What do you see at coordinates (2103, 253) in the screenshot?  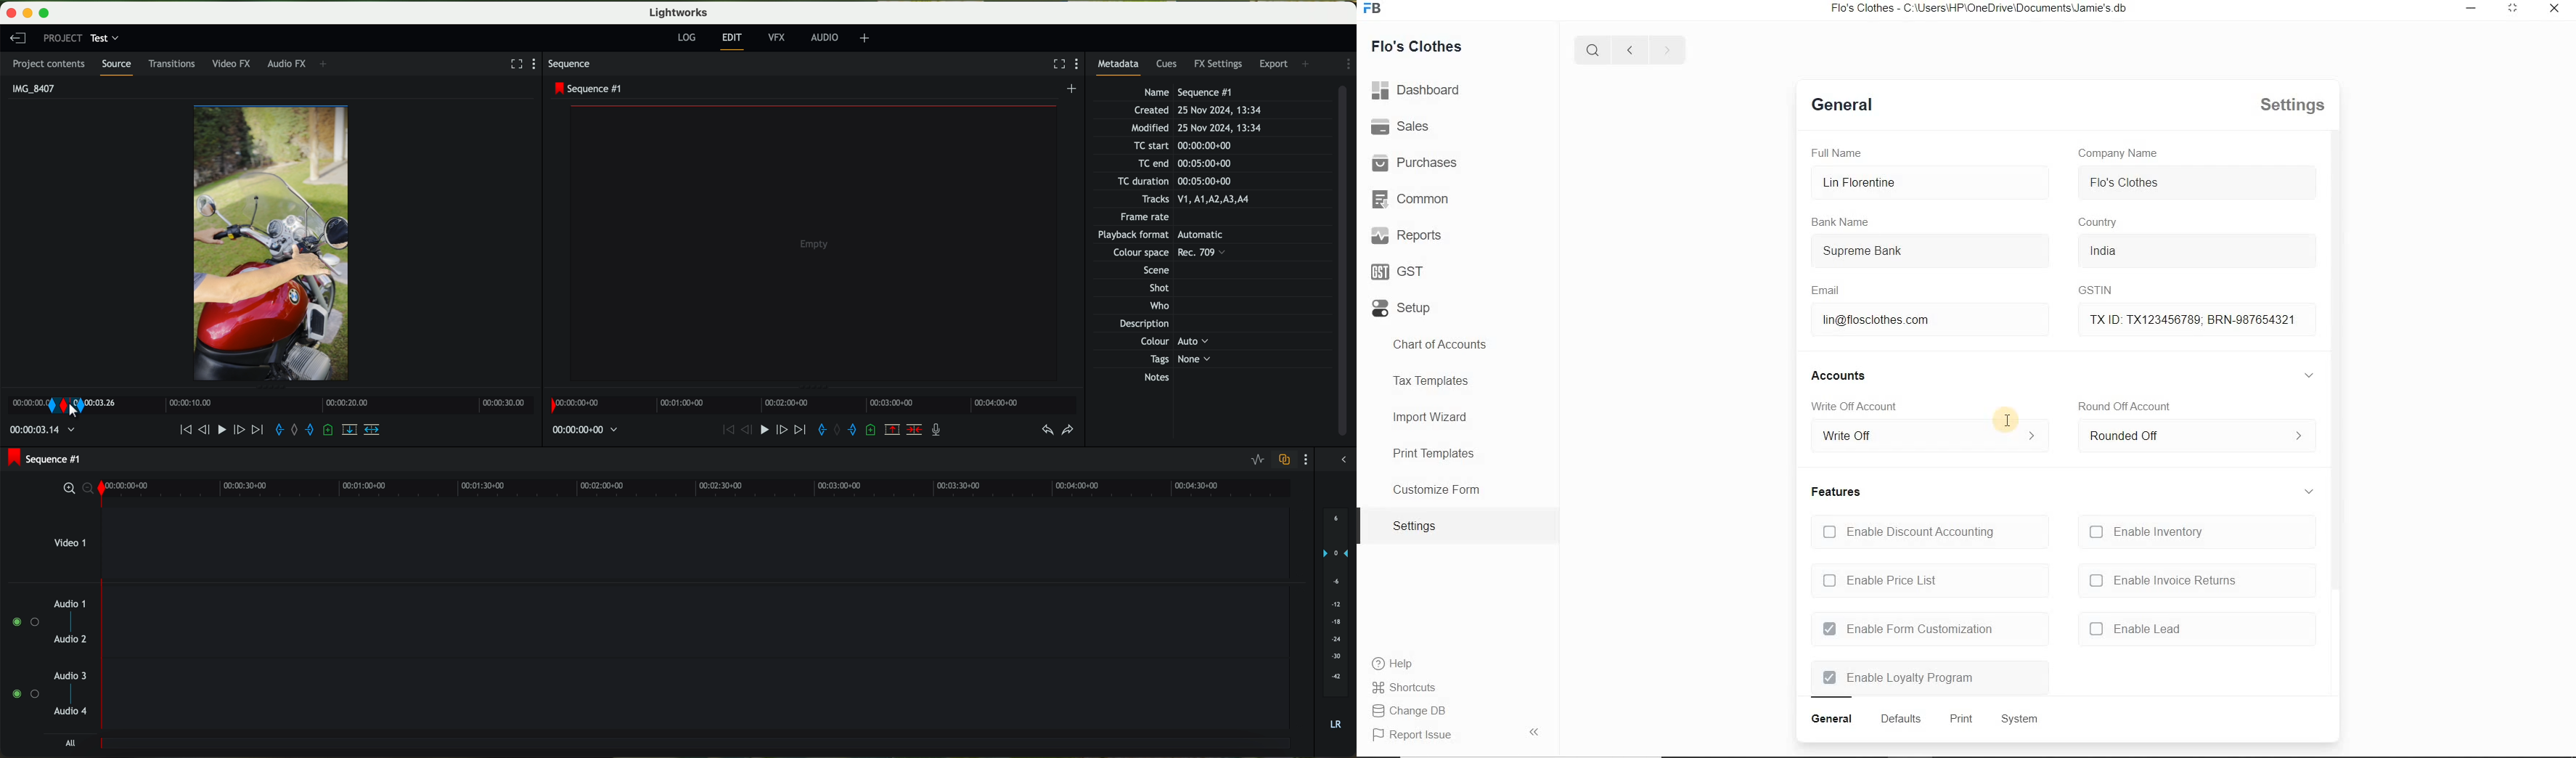 I see `India` at bounding box center [2103, 253].